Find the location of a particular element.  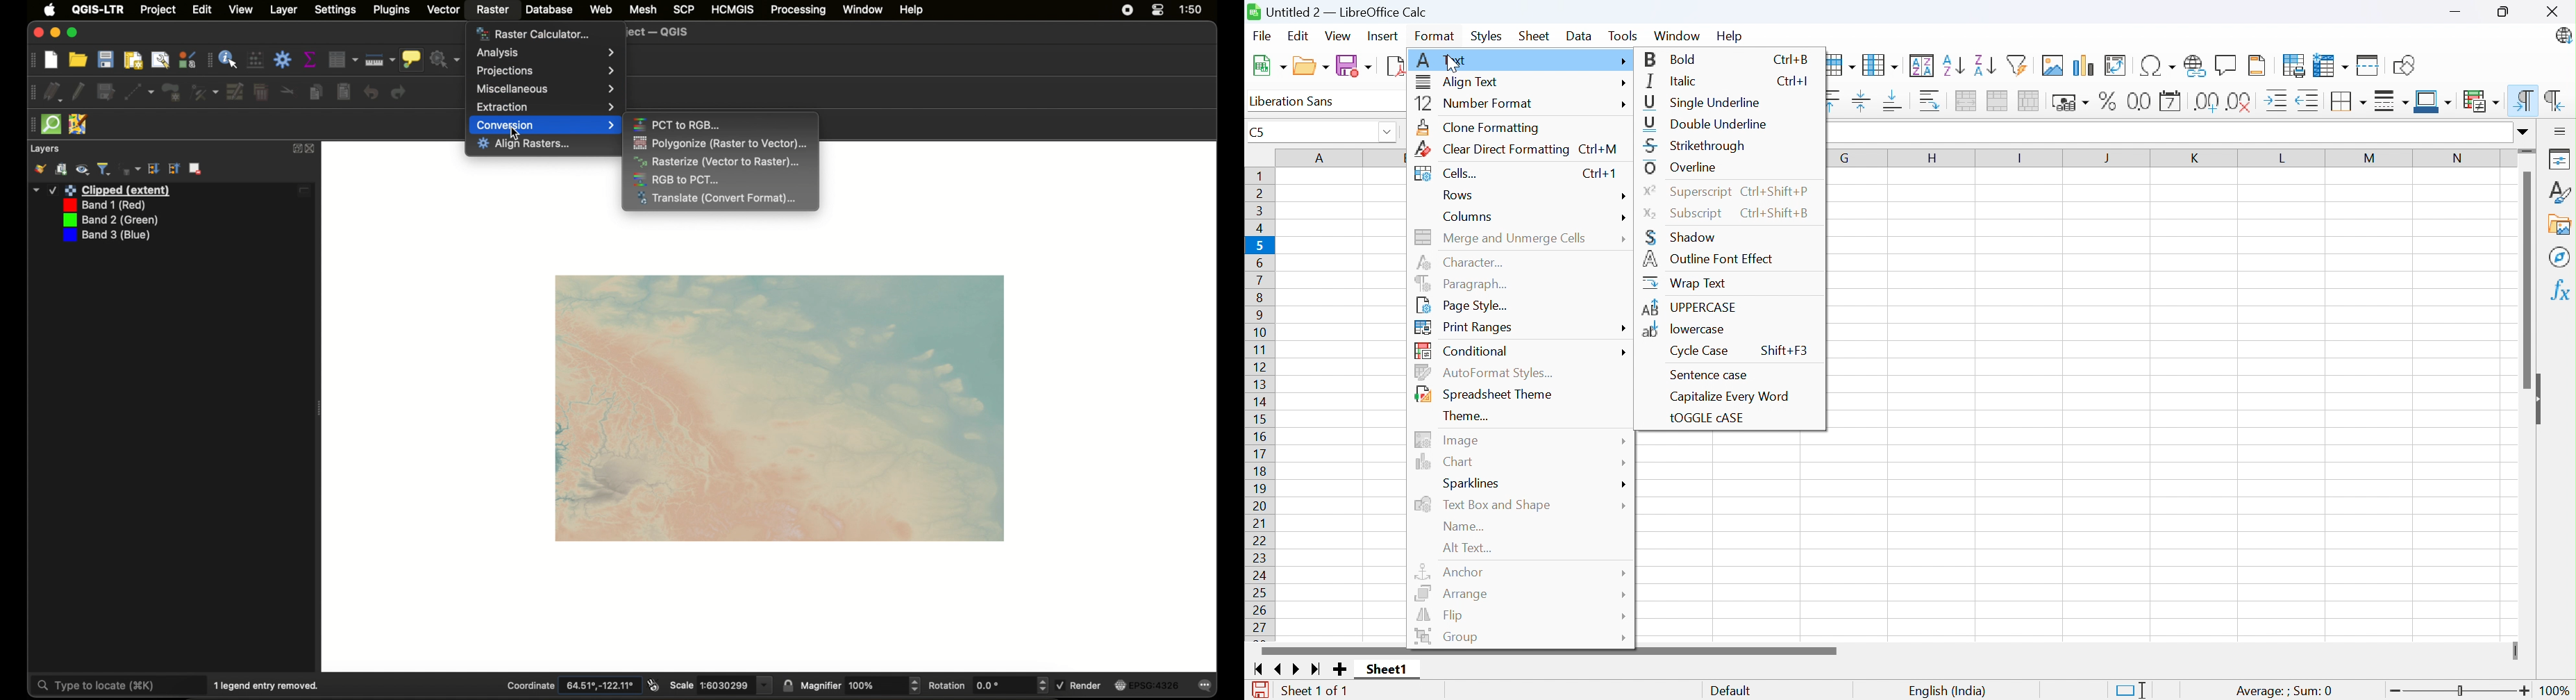

Gallery is located at coordinates (2561, 225).